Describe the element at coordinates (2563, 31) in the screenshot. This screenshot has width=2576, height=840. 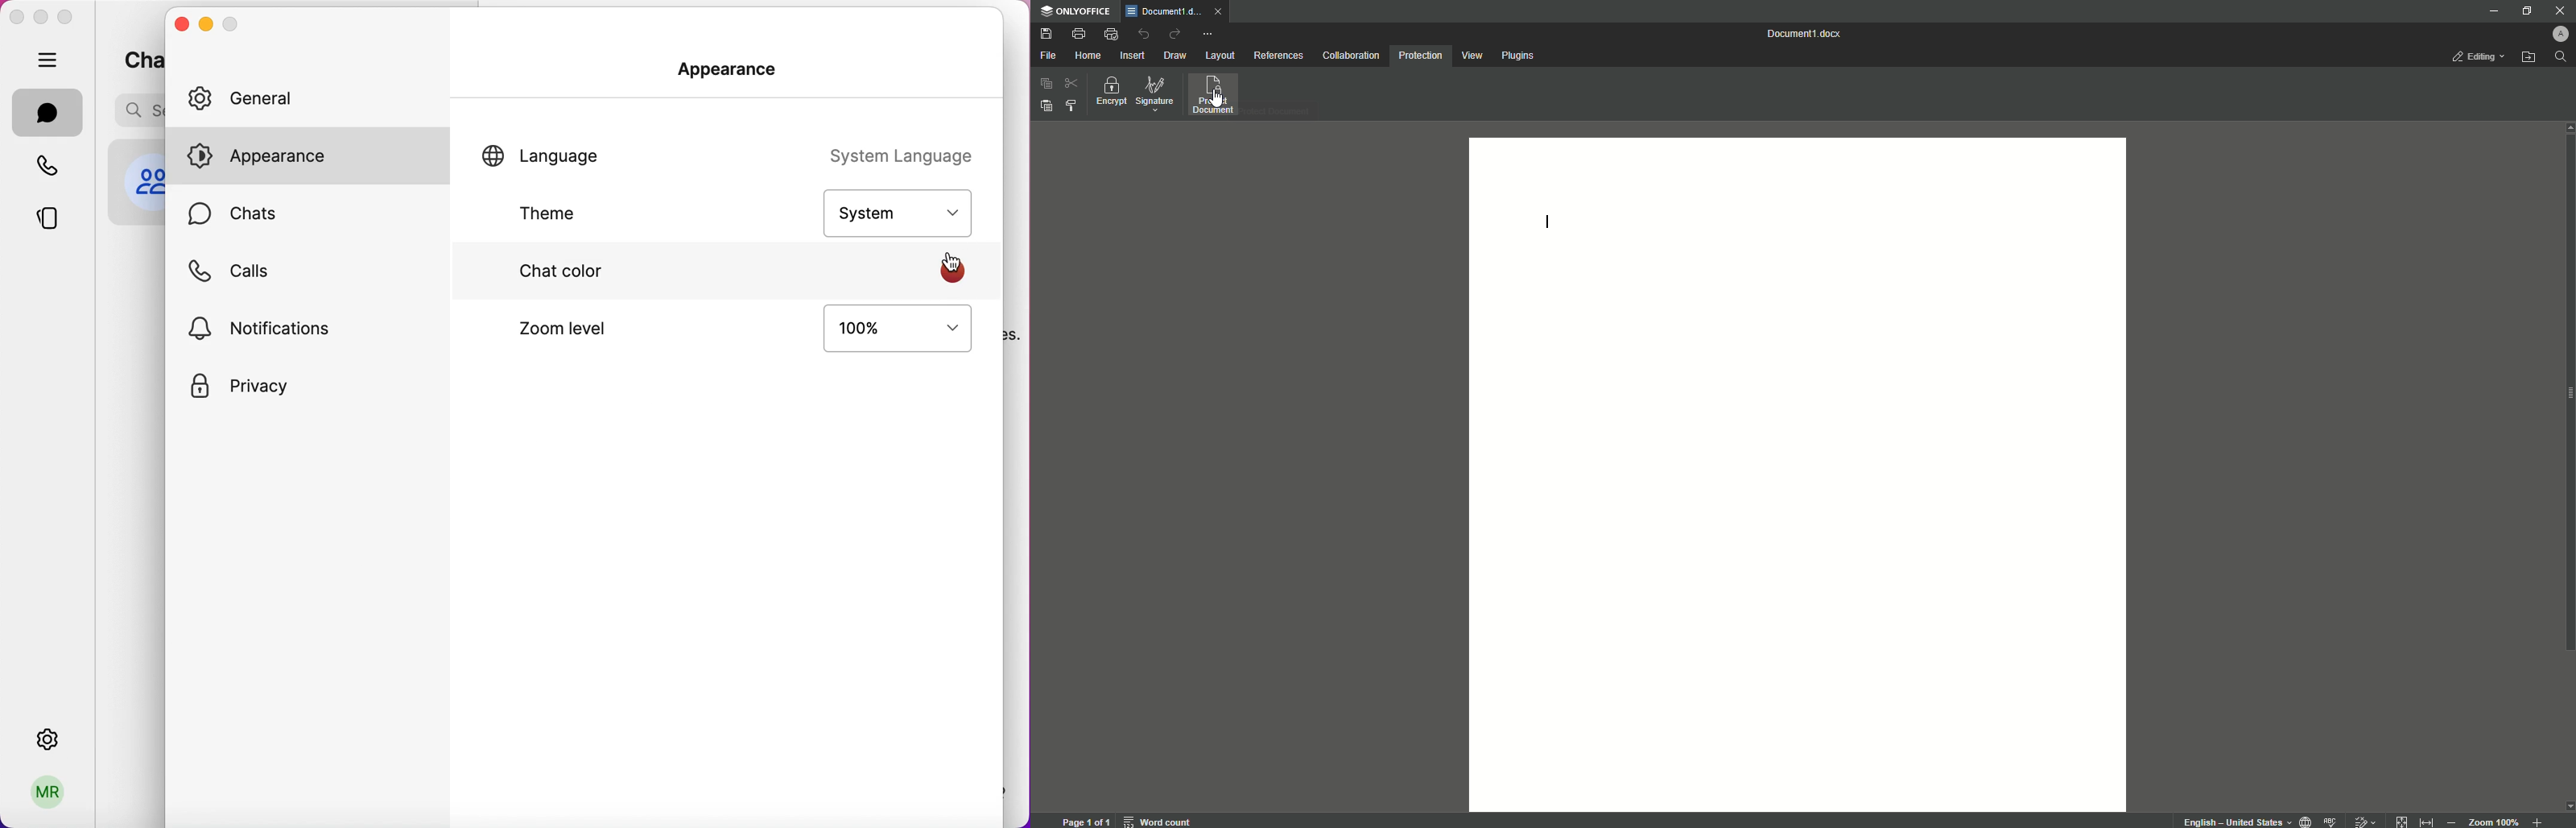
I see `Profile` at that location.